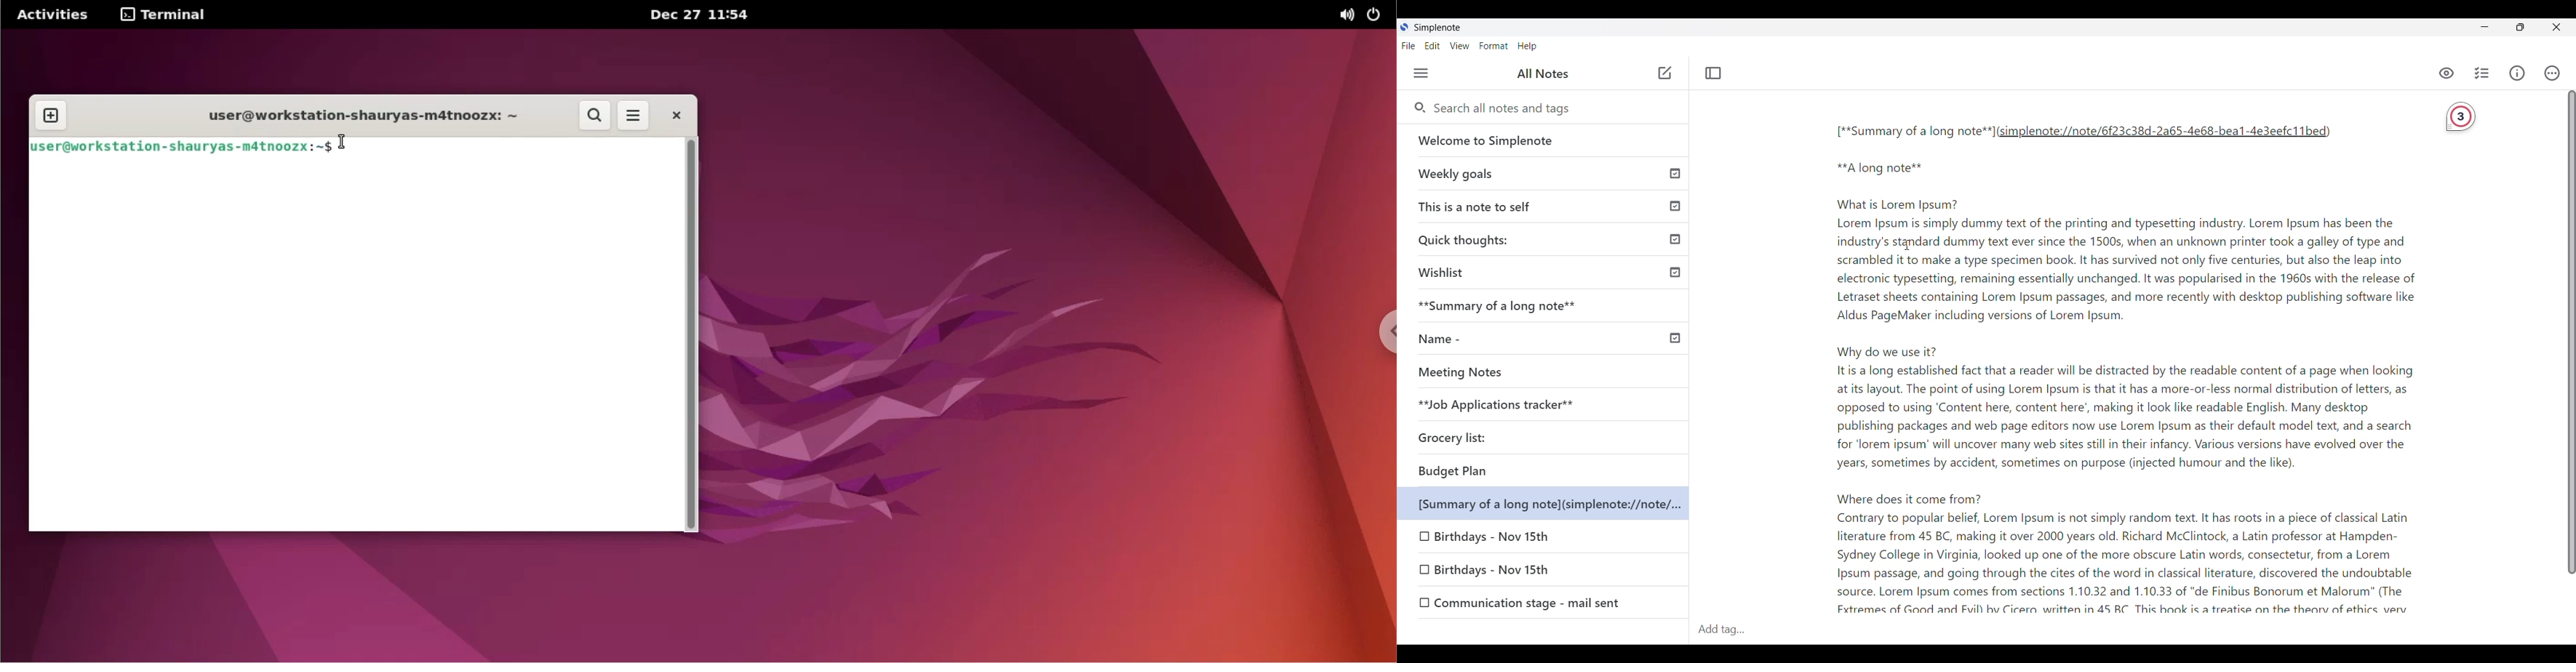 This screenshot has height=672, width=2576. What do you see at coordinates (2517, 73) in the screenshot?
I see `Info` at bounding box center [2517, 73].